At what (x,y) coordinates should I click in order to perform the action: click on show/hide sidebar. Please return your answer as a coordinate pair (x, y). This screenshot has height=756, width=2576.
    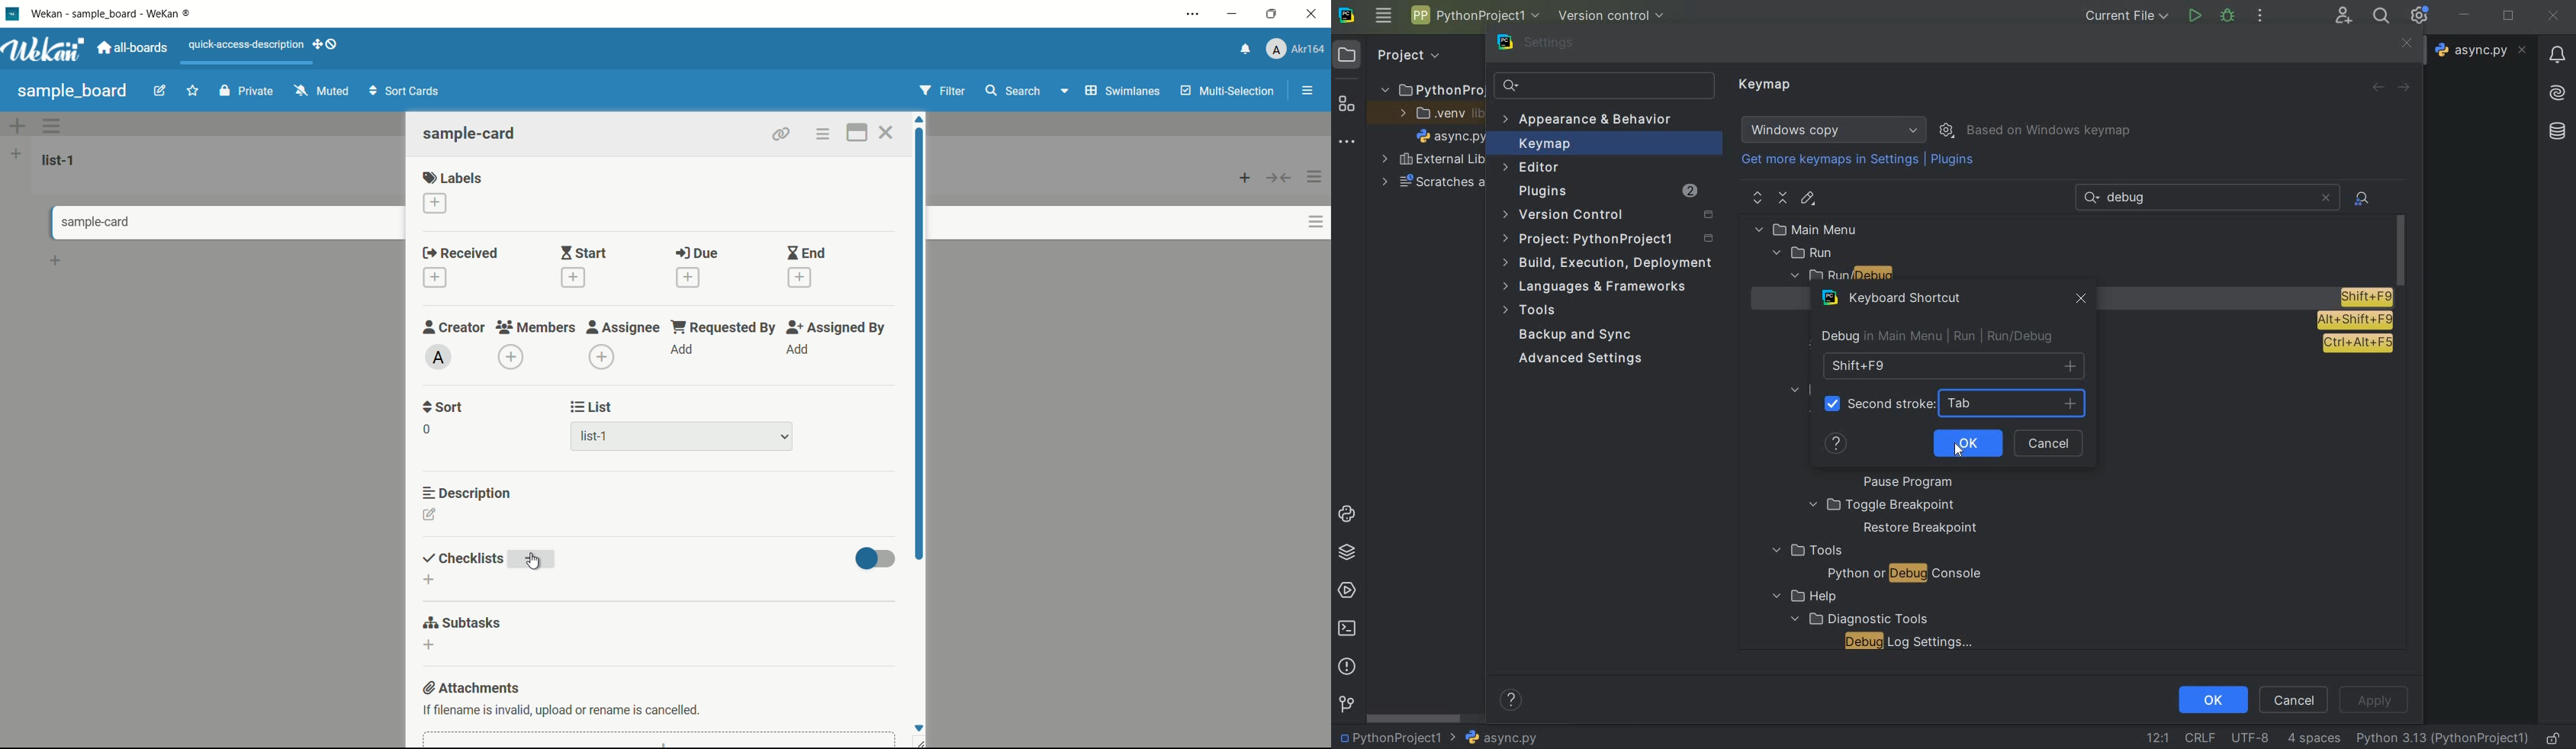
    Looking at the image, I should click on (1309, 91).